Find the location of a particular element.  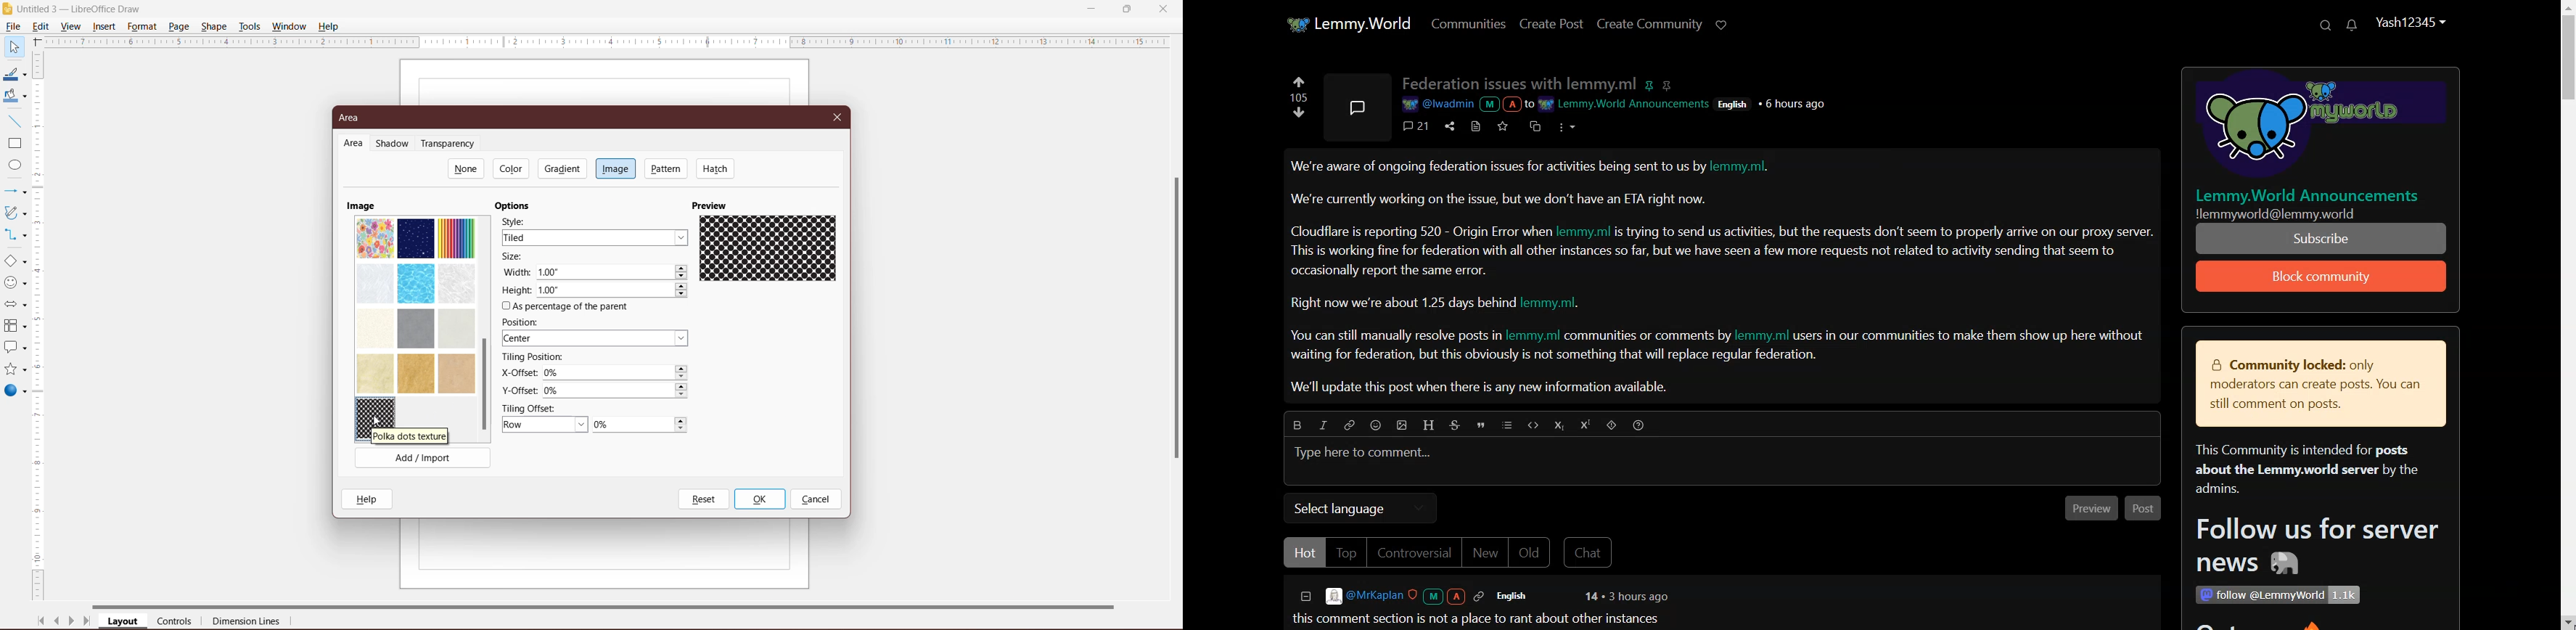

Profile is located at coordinates (2412, 23).